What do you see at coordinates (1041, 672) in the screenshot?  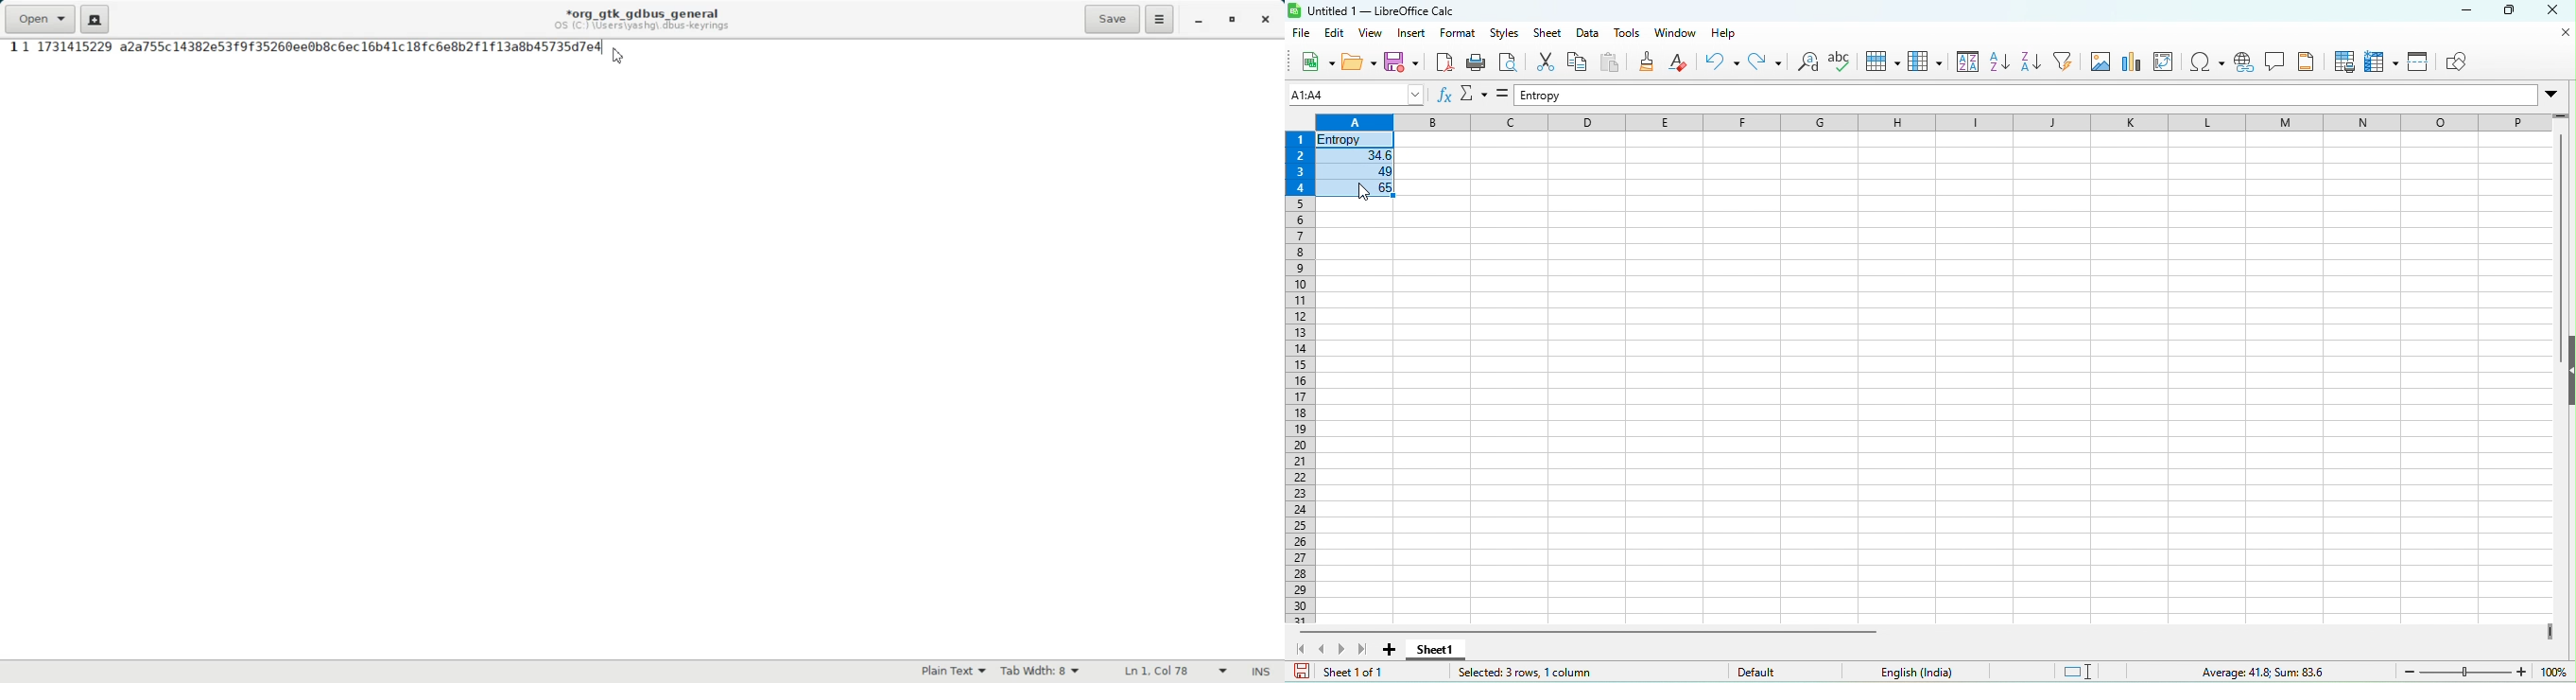 I see `Tab width` at bounding box center [1041, 672].